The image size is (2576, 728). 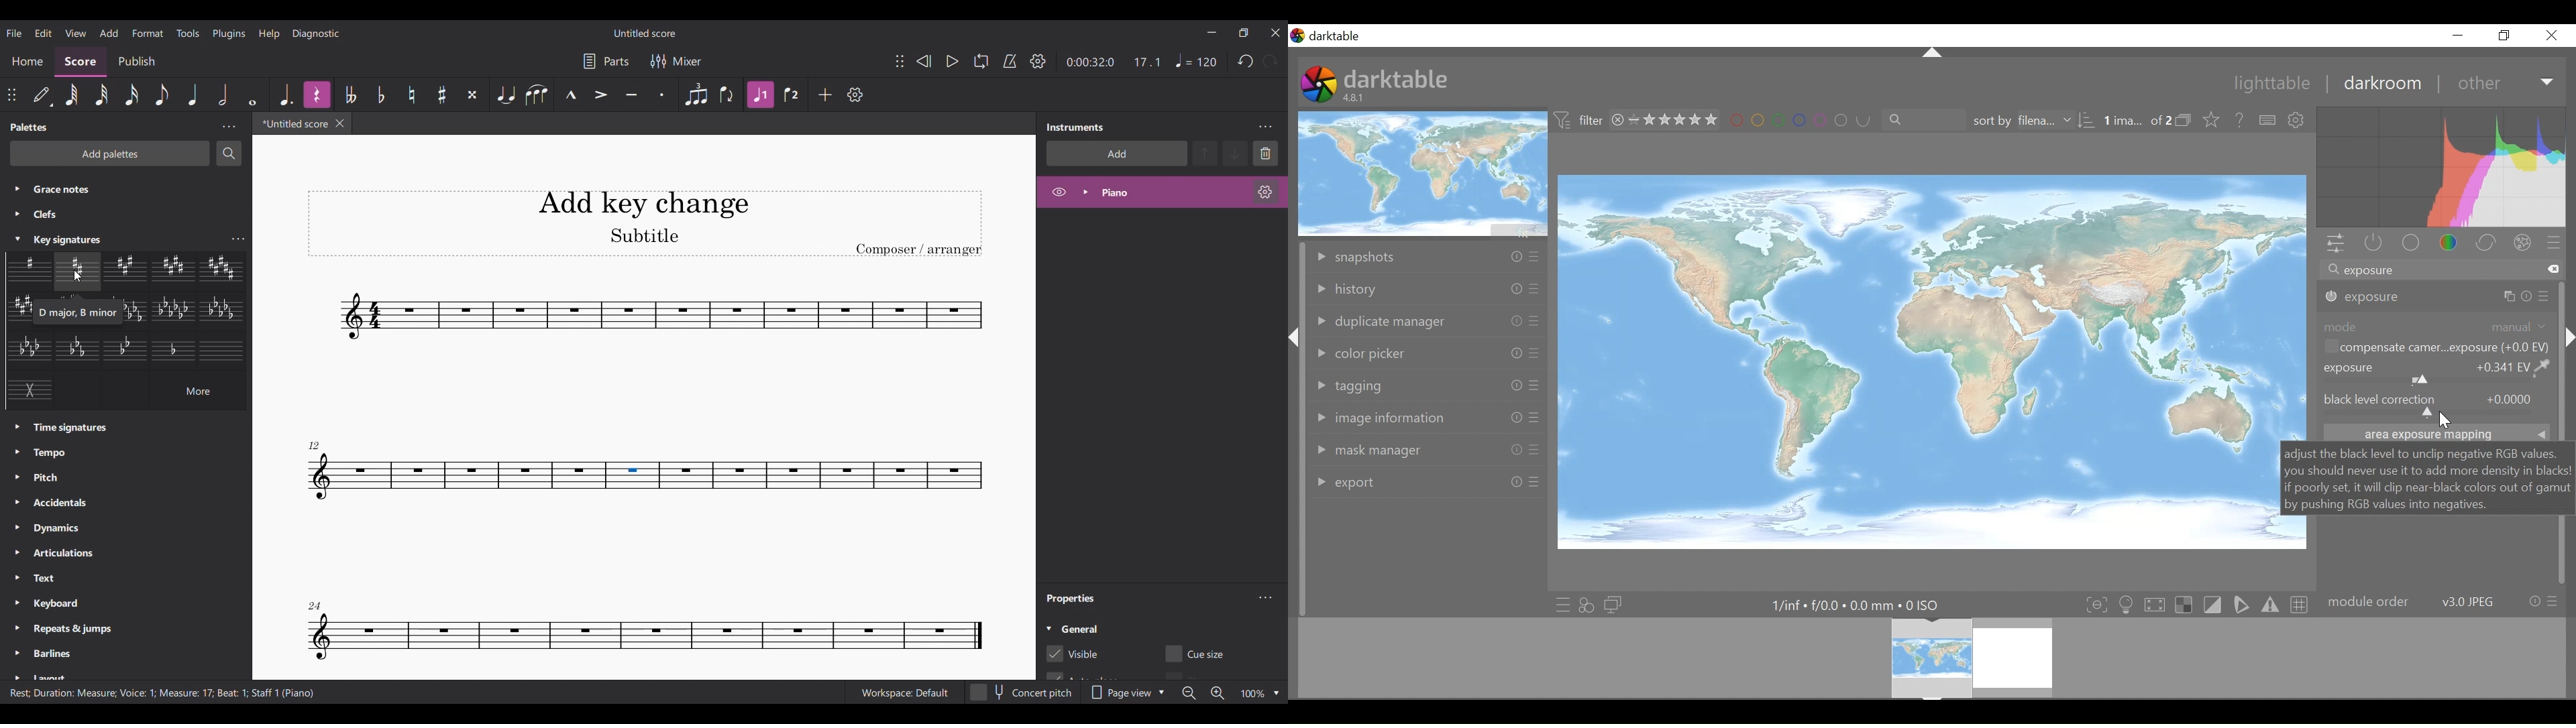 I want to click on Diagnostic menu, so click(x=316, y=34).